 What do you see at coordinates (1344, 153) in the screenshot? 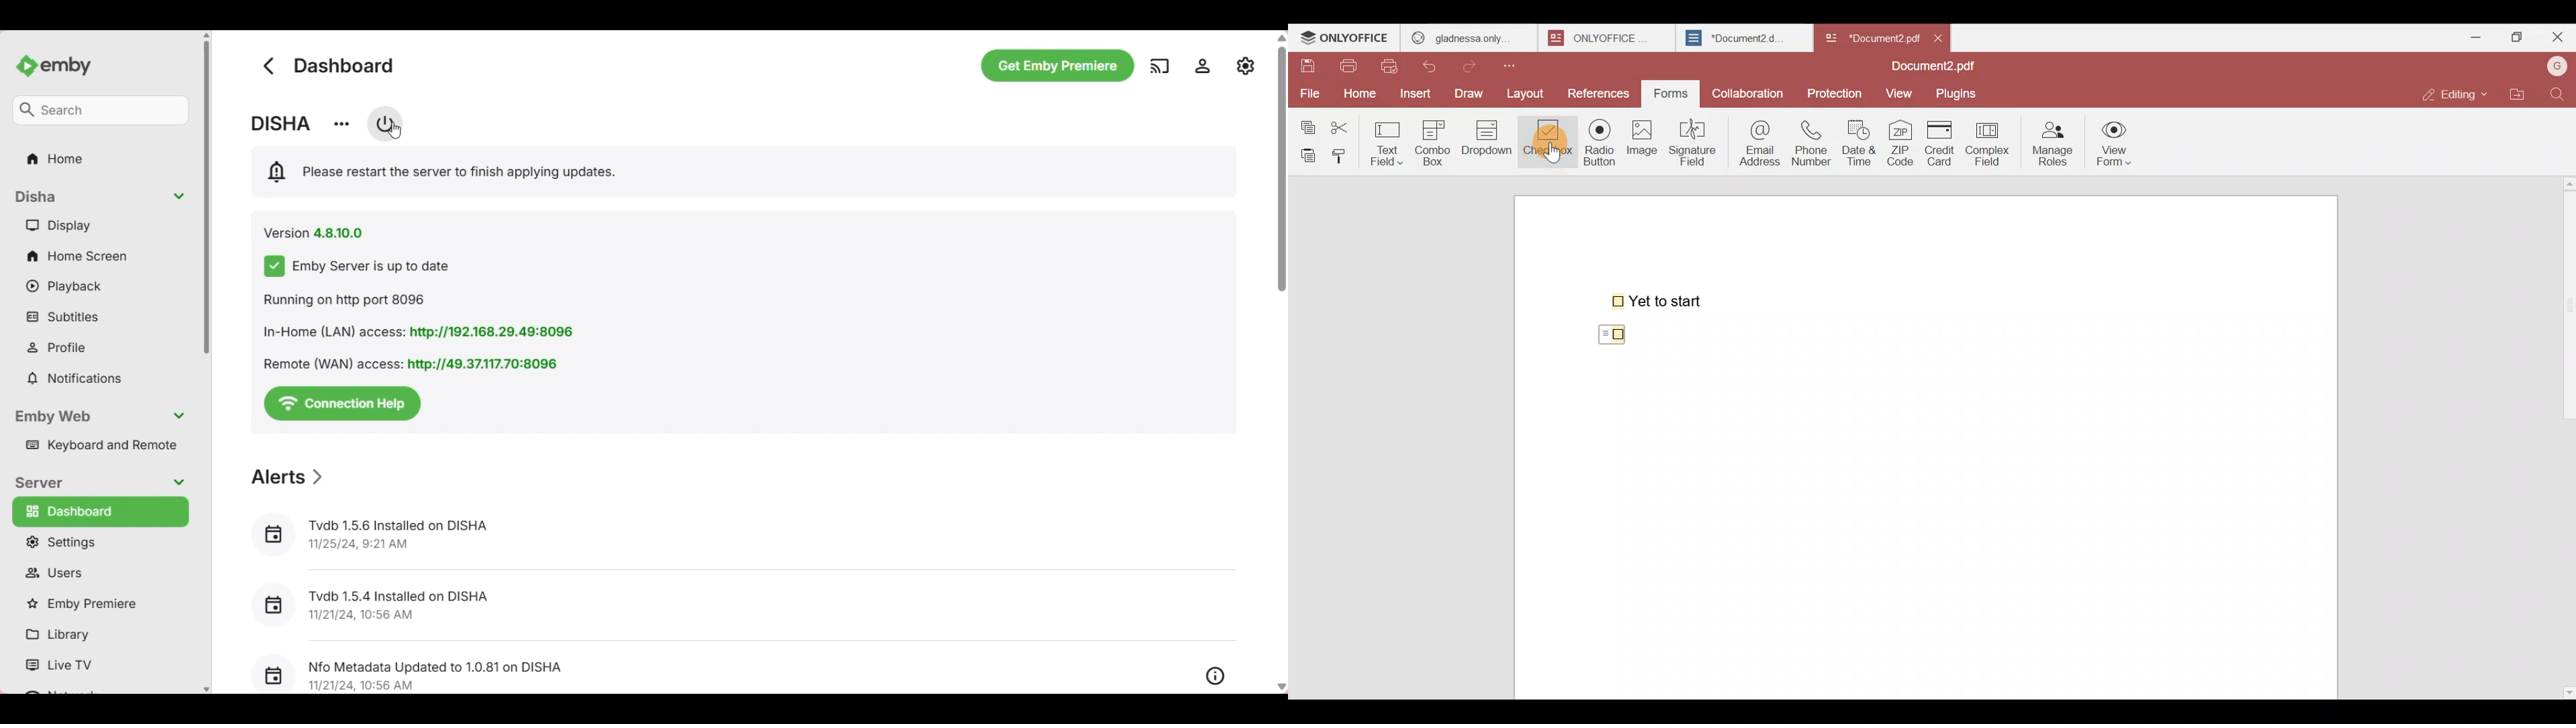
I see `Copy style` at bounding box center [1344, 153].